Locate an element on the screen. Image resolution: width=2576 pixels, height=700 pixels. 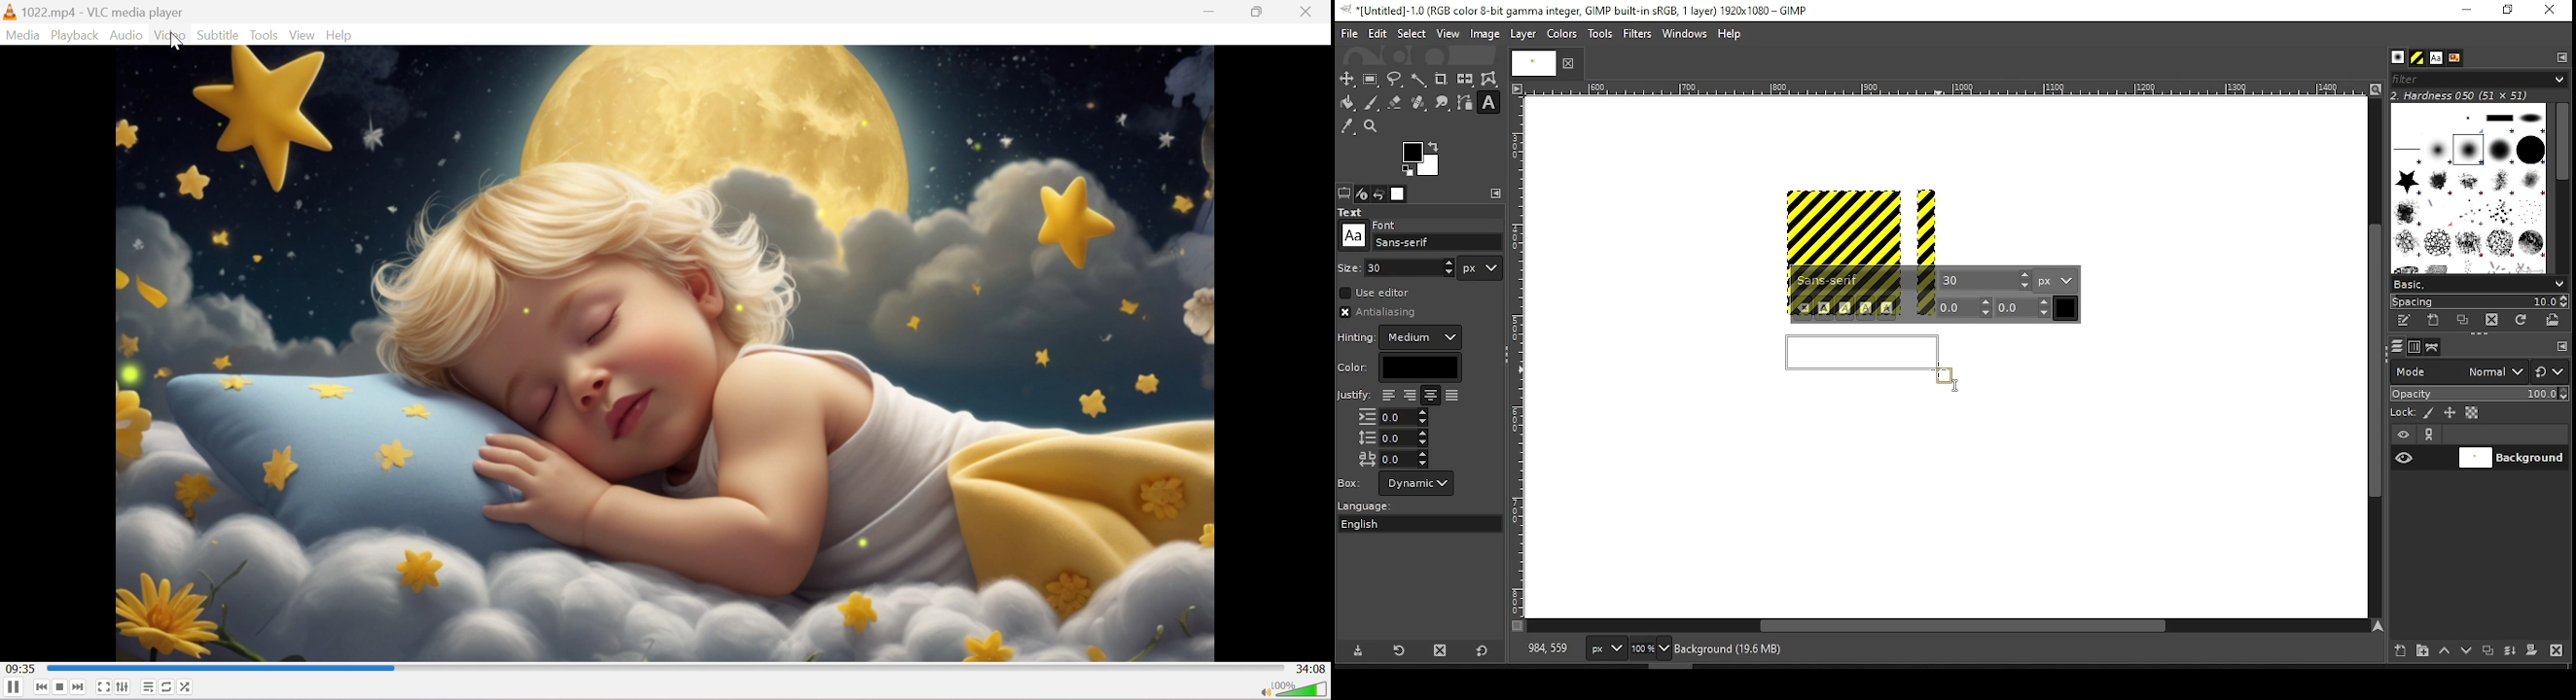
background (28.0mb) is located at coordinates (1733, 649).